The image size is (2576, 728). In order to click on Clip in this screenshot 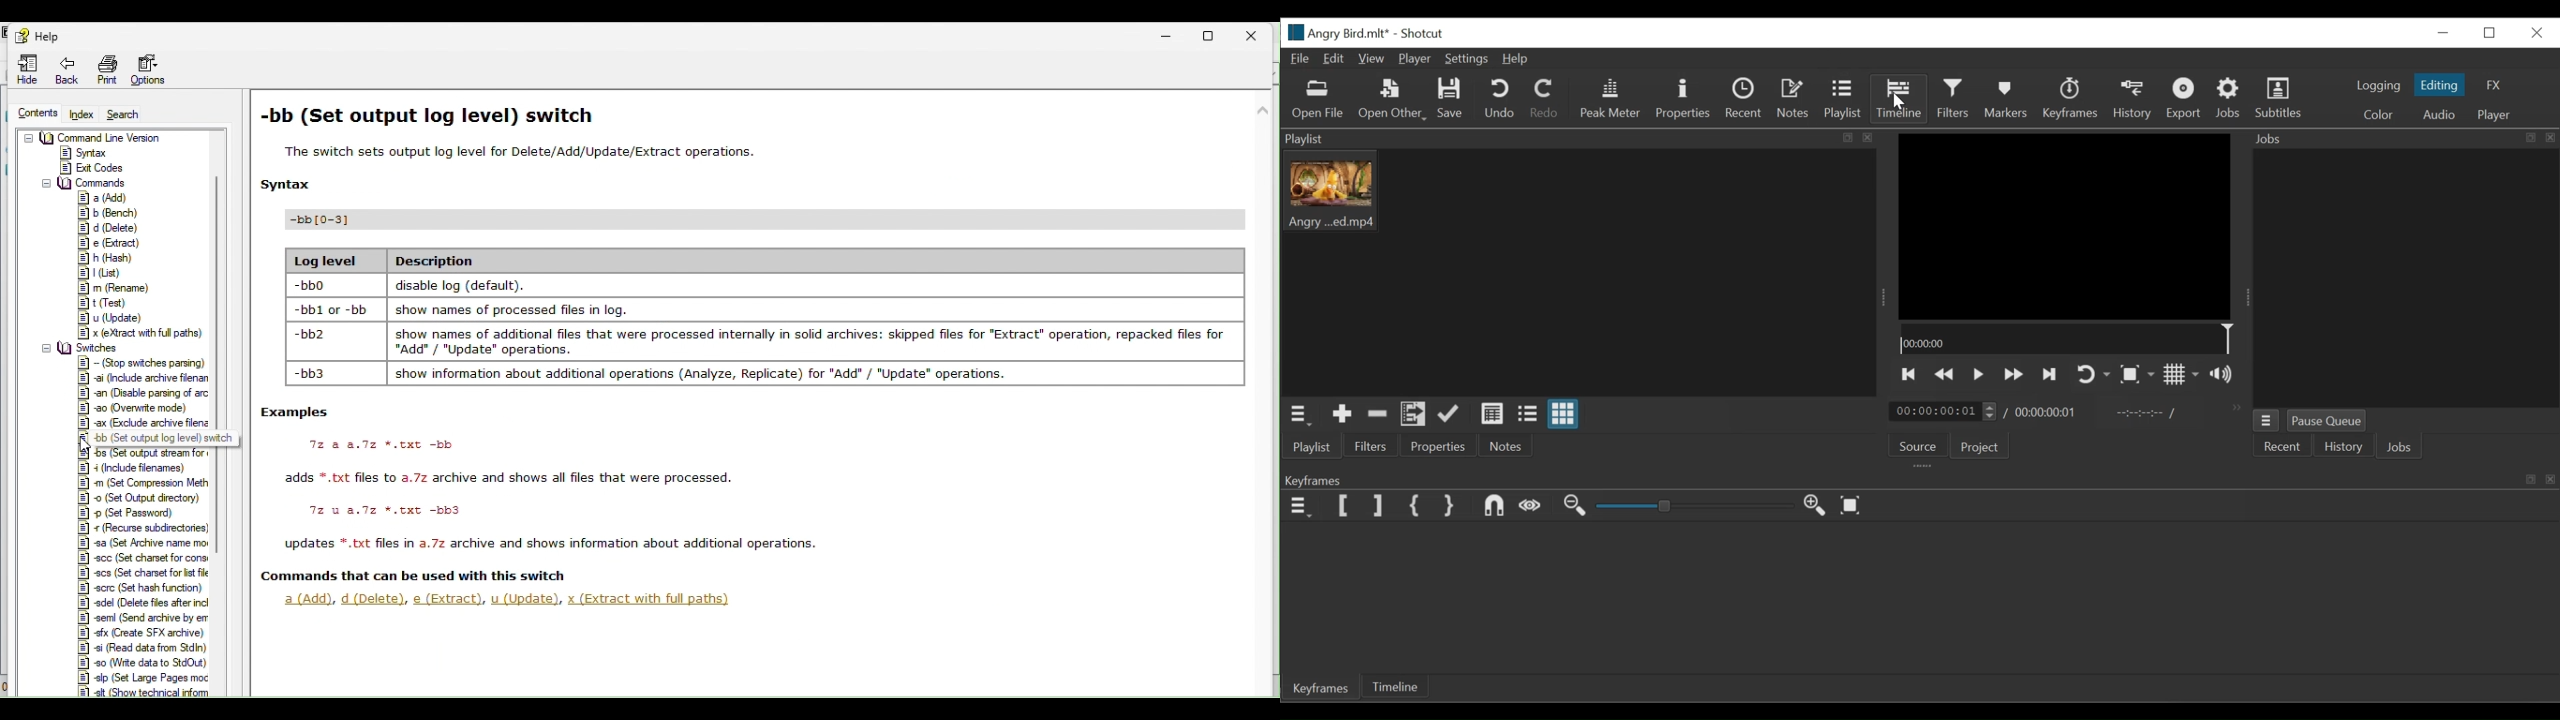, I will do `click(1333, 191)`.